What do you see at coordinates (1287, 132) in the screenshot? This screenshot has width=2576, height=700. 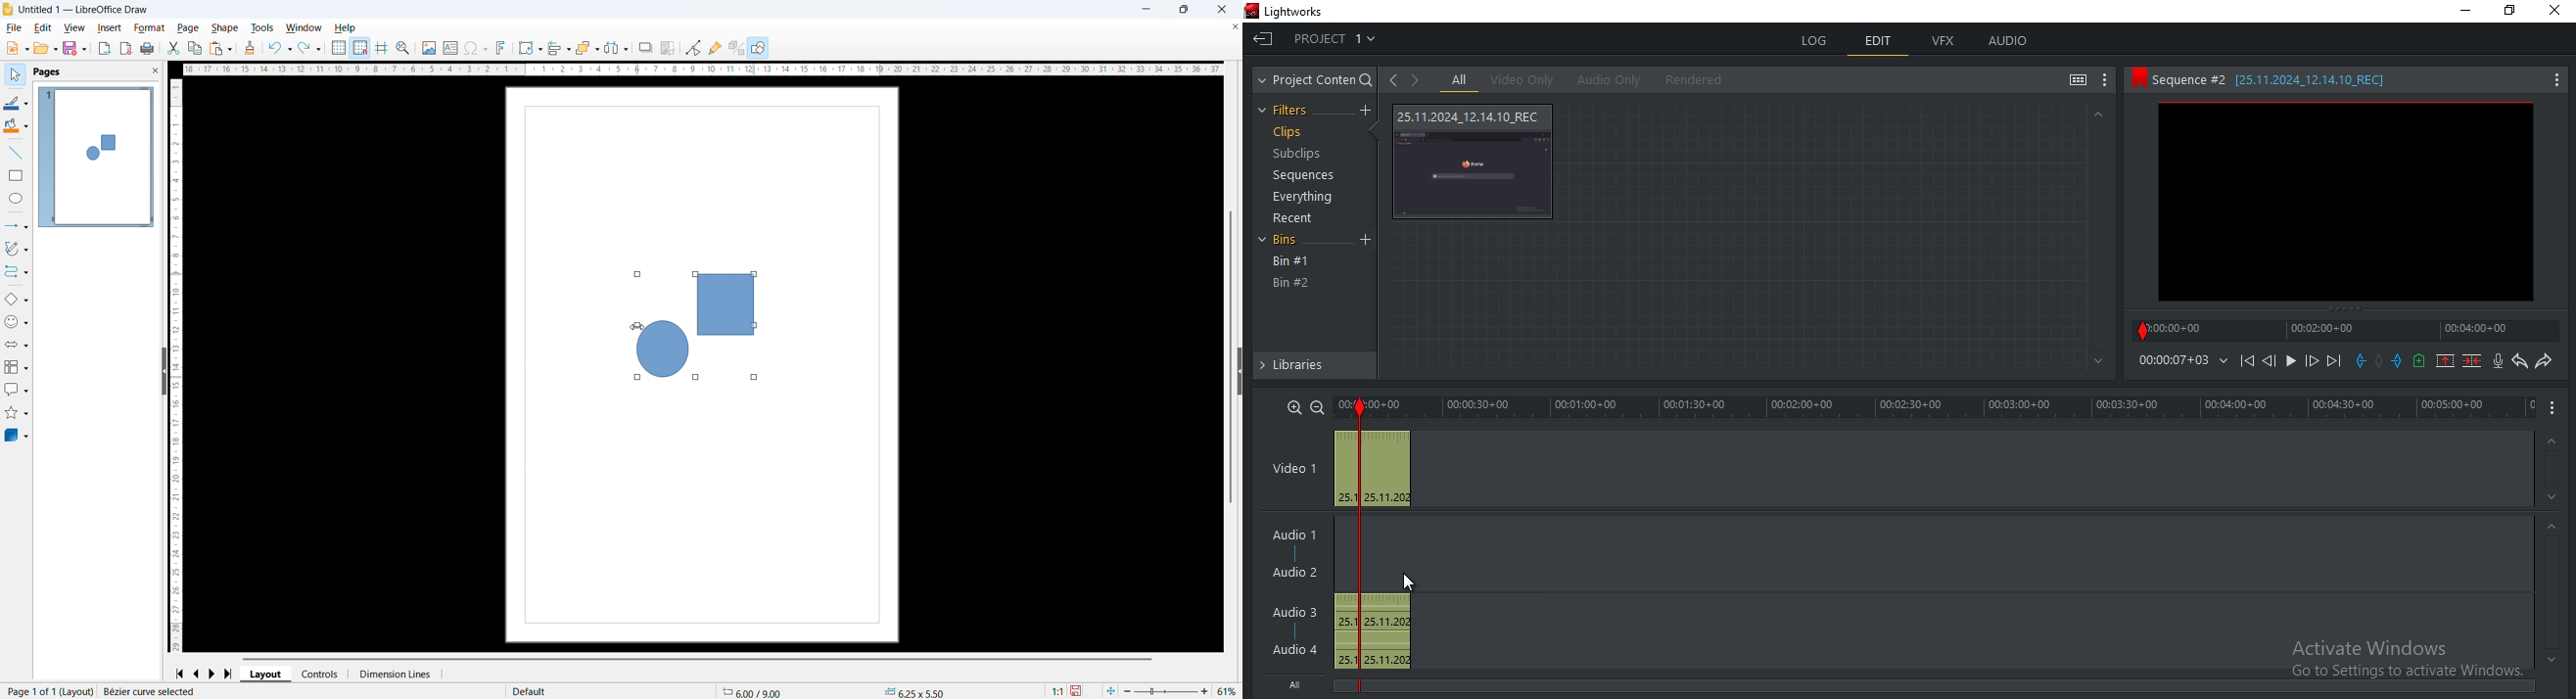 I see `clips` at bounding box center [1287, 132].